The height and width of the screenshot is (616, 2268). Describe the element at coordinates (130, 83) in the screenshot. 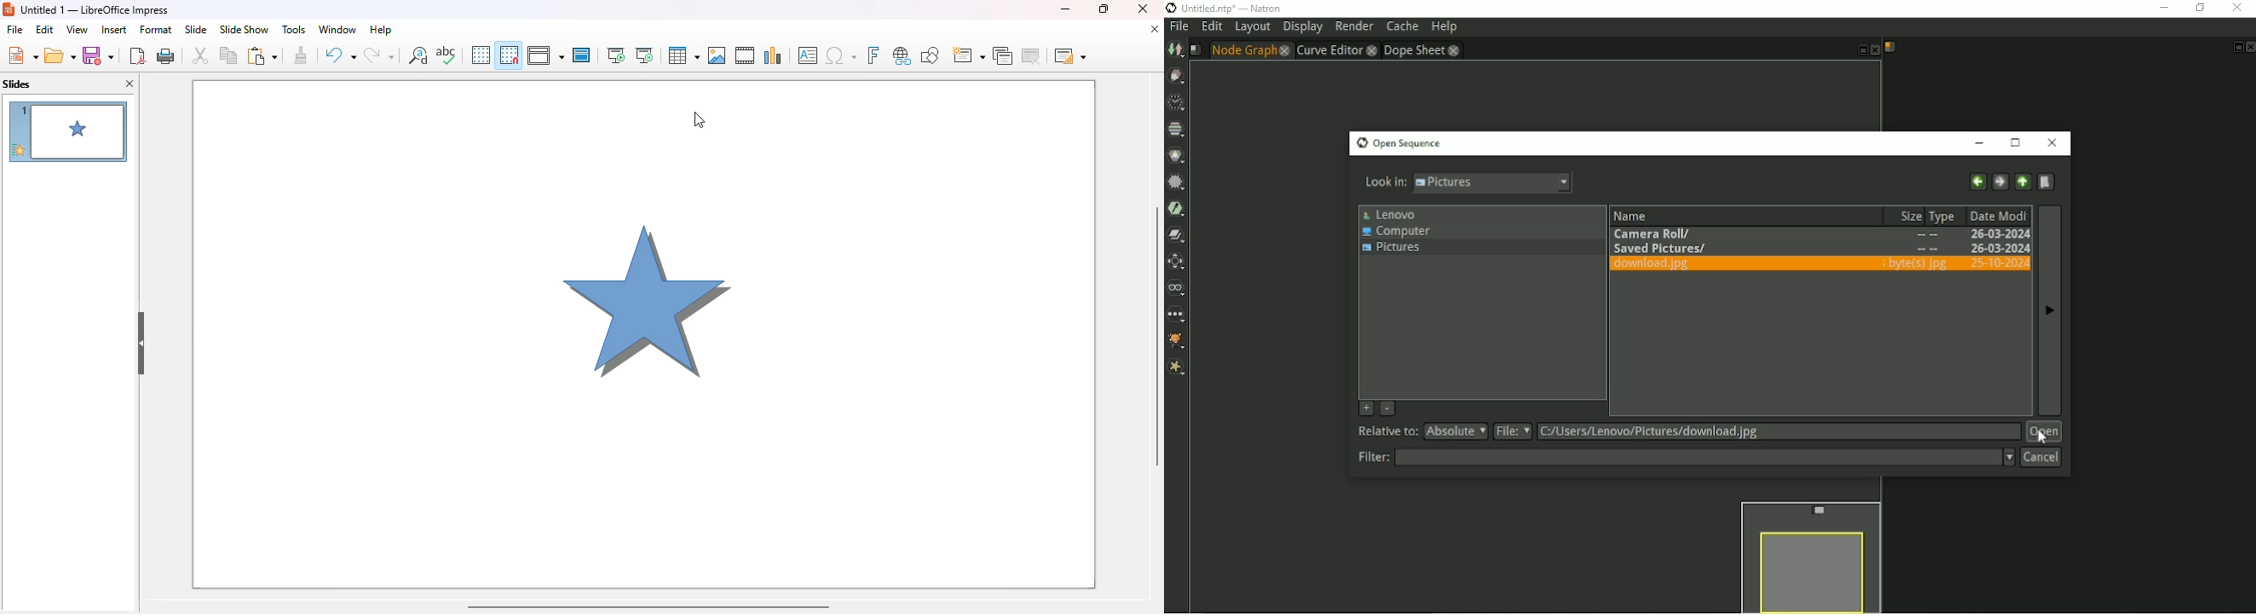

I see `close pane` at that location.